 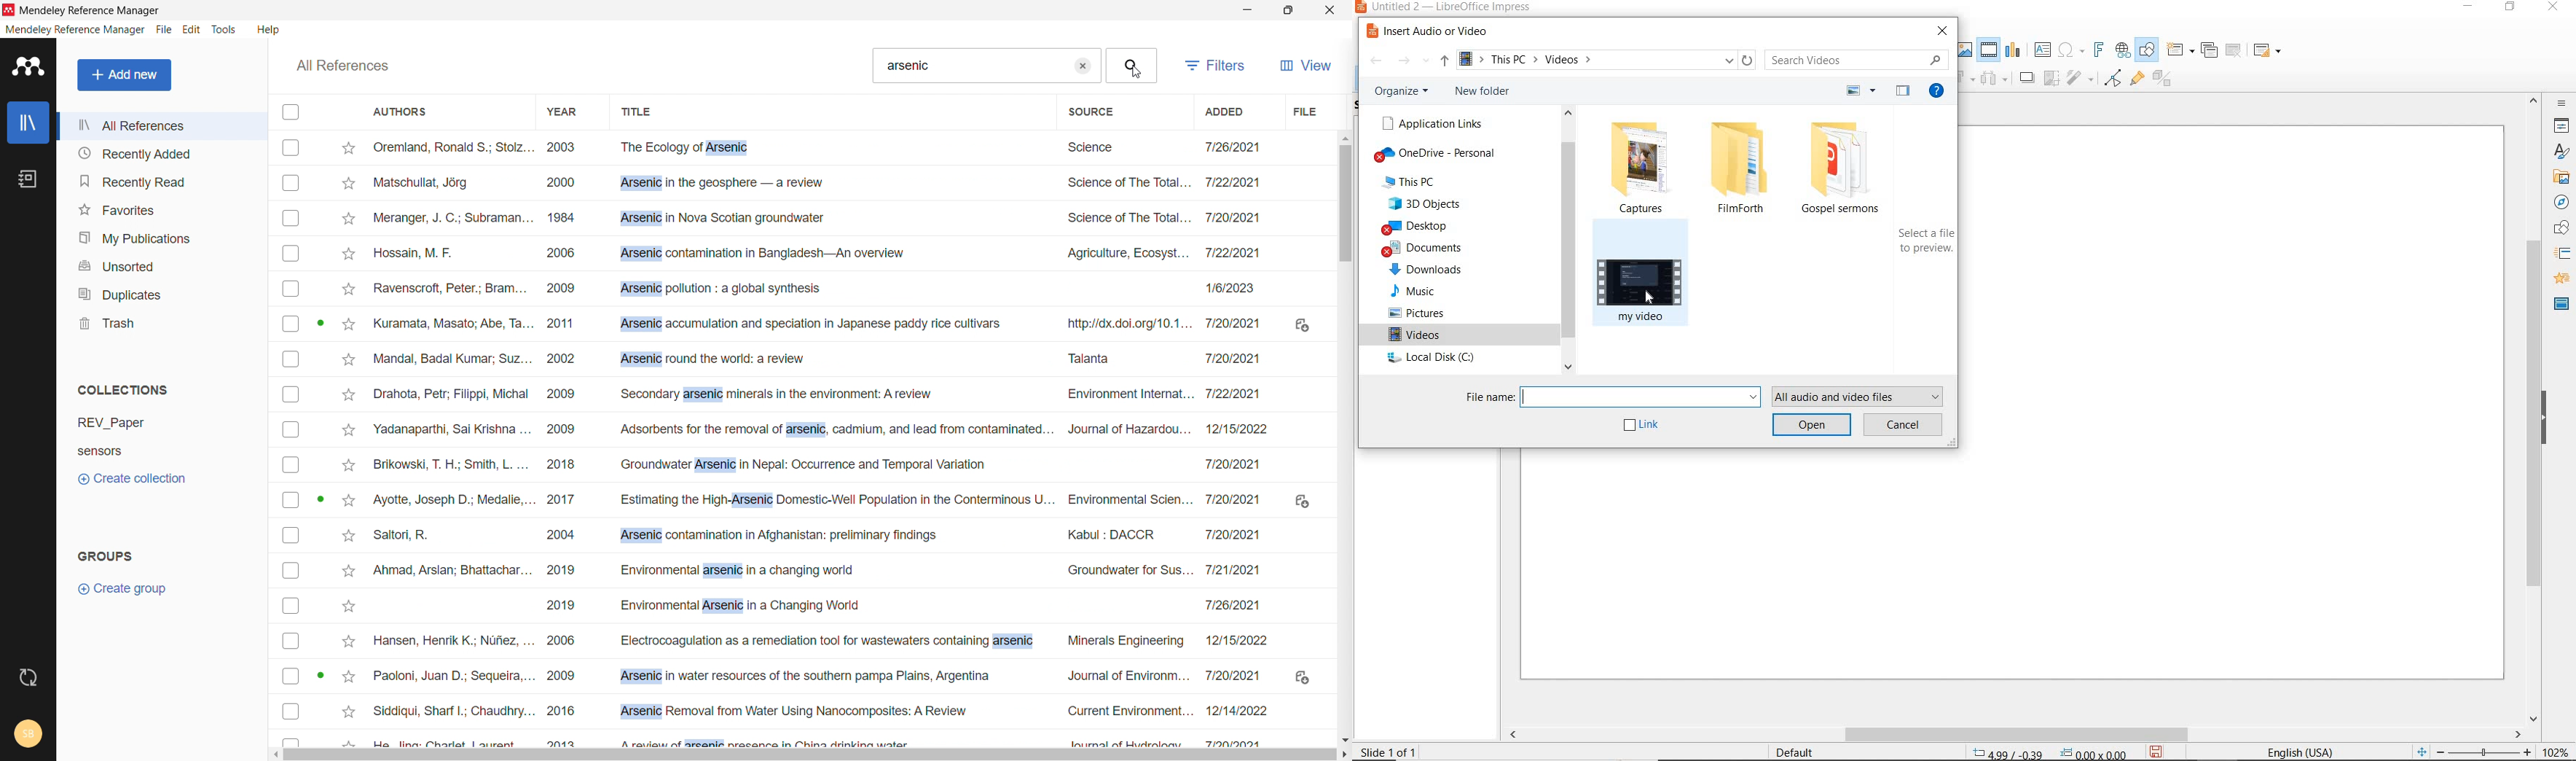 What do you see at coordinates (292, 323) in the screenshot?
I see `Checkbox` at bounding box center [292, 323].